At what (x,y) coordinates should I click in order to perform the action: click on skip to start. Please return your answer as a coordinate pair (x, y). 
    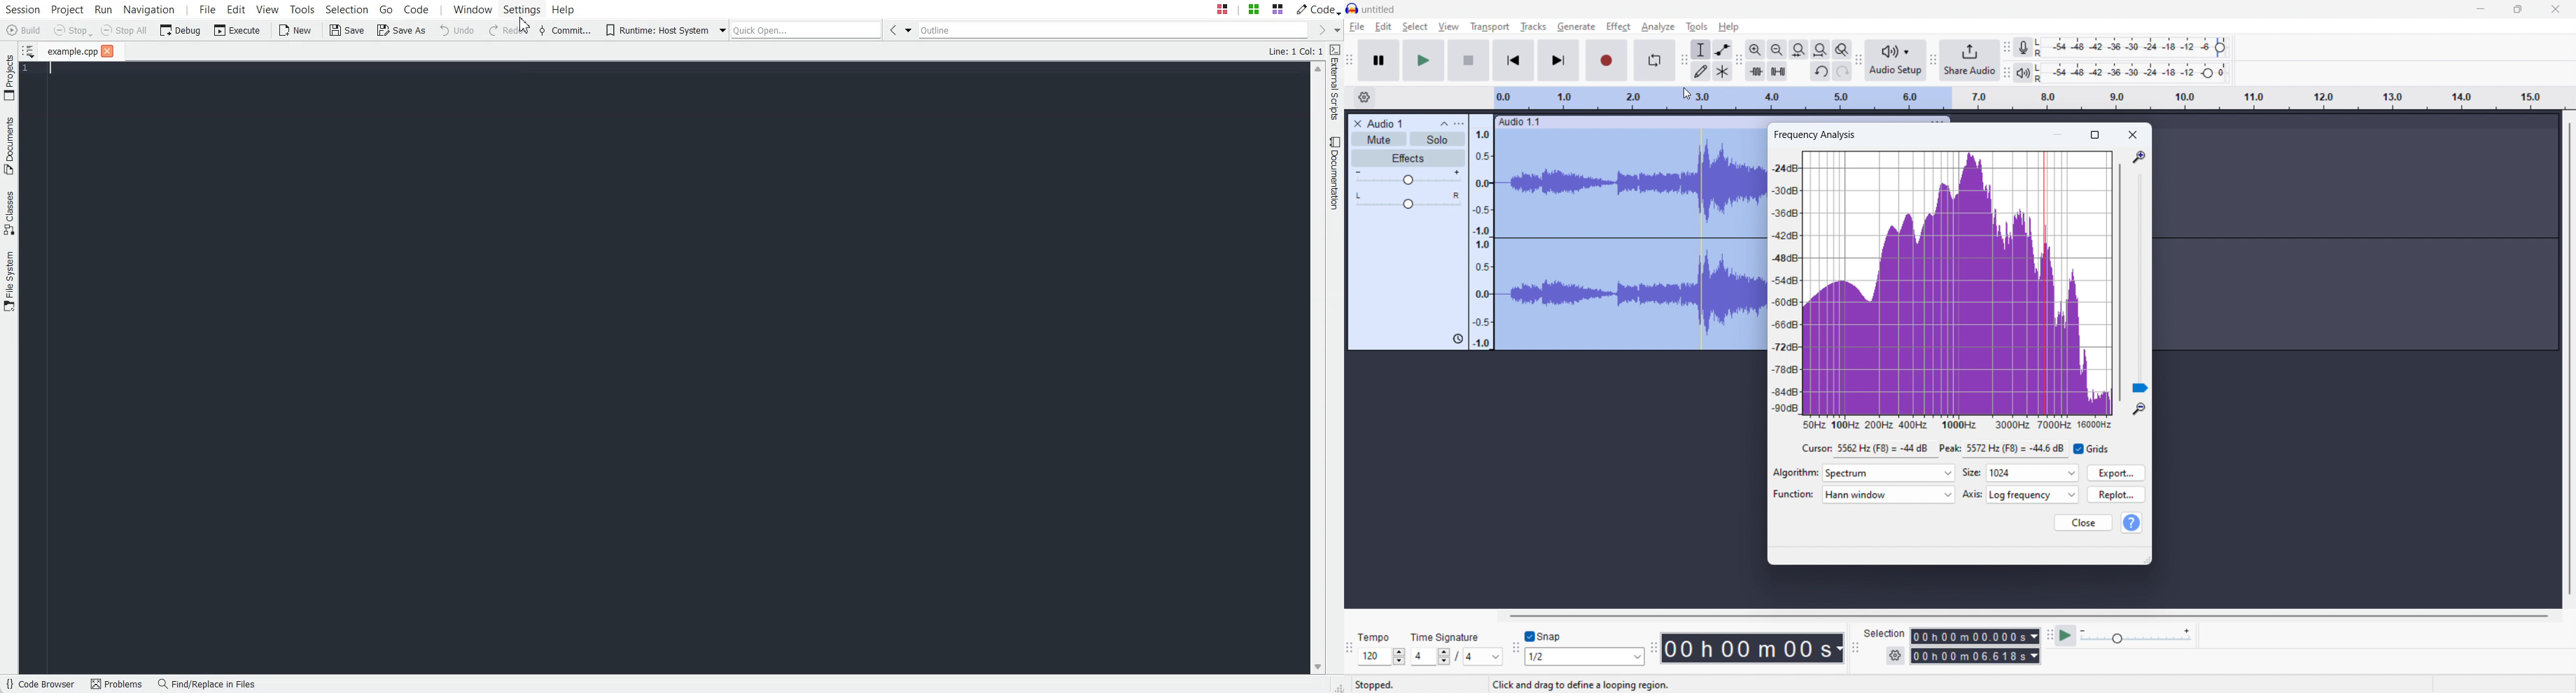
    Looking at the image, I should click on (1513, 60).